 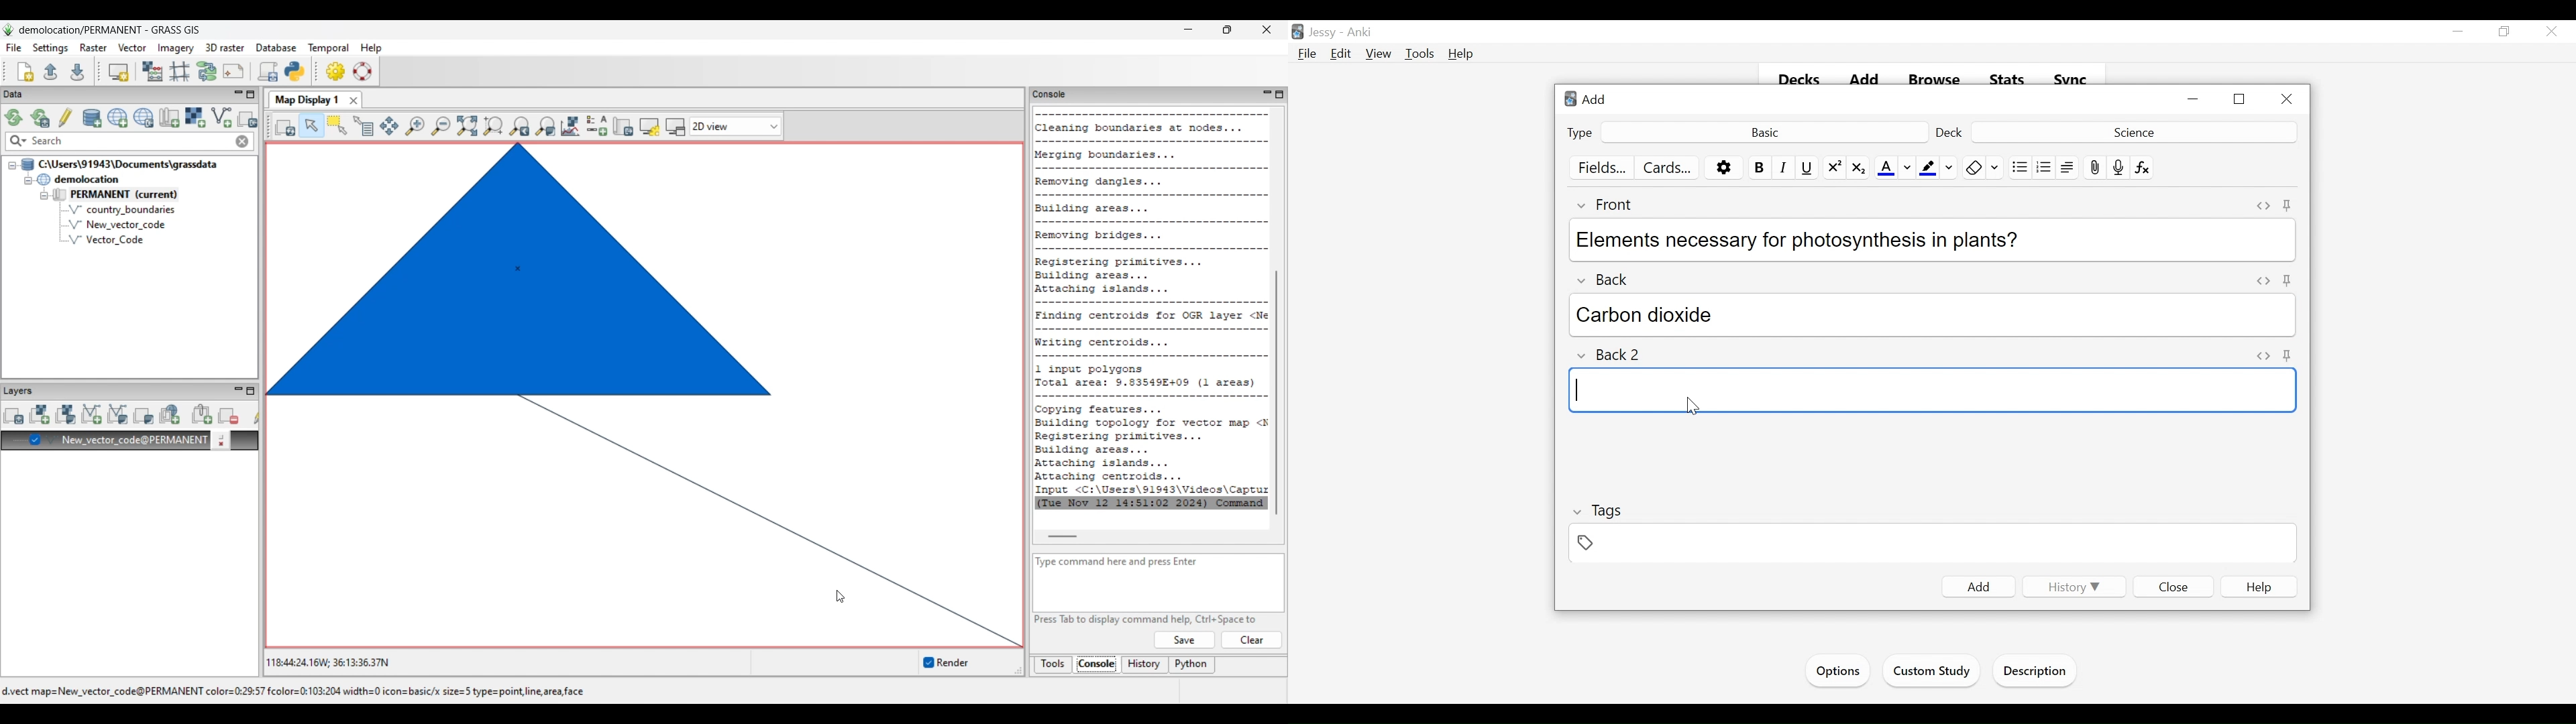 What do you see at coordinates (2458, 32) in the screenshot?
I see `minimize` at bounding box center [2458, 32].